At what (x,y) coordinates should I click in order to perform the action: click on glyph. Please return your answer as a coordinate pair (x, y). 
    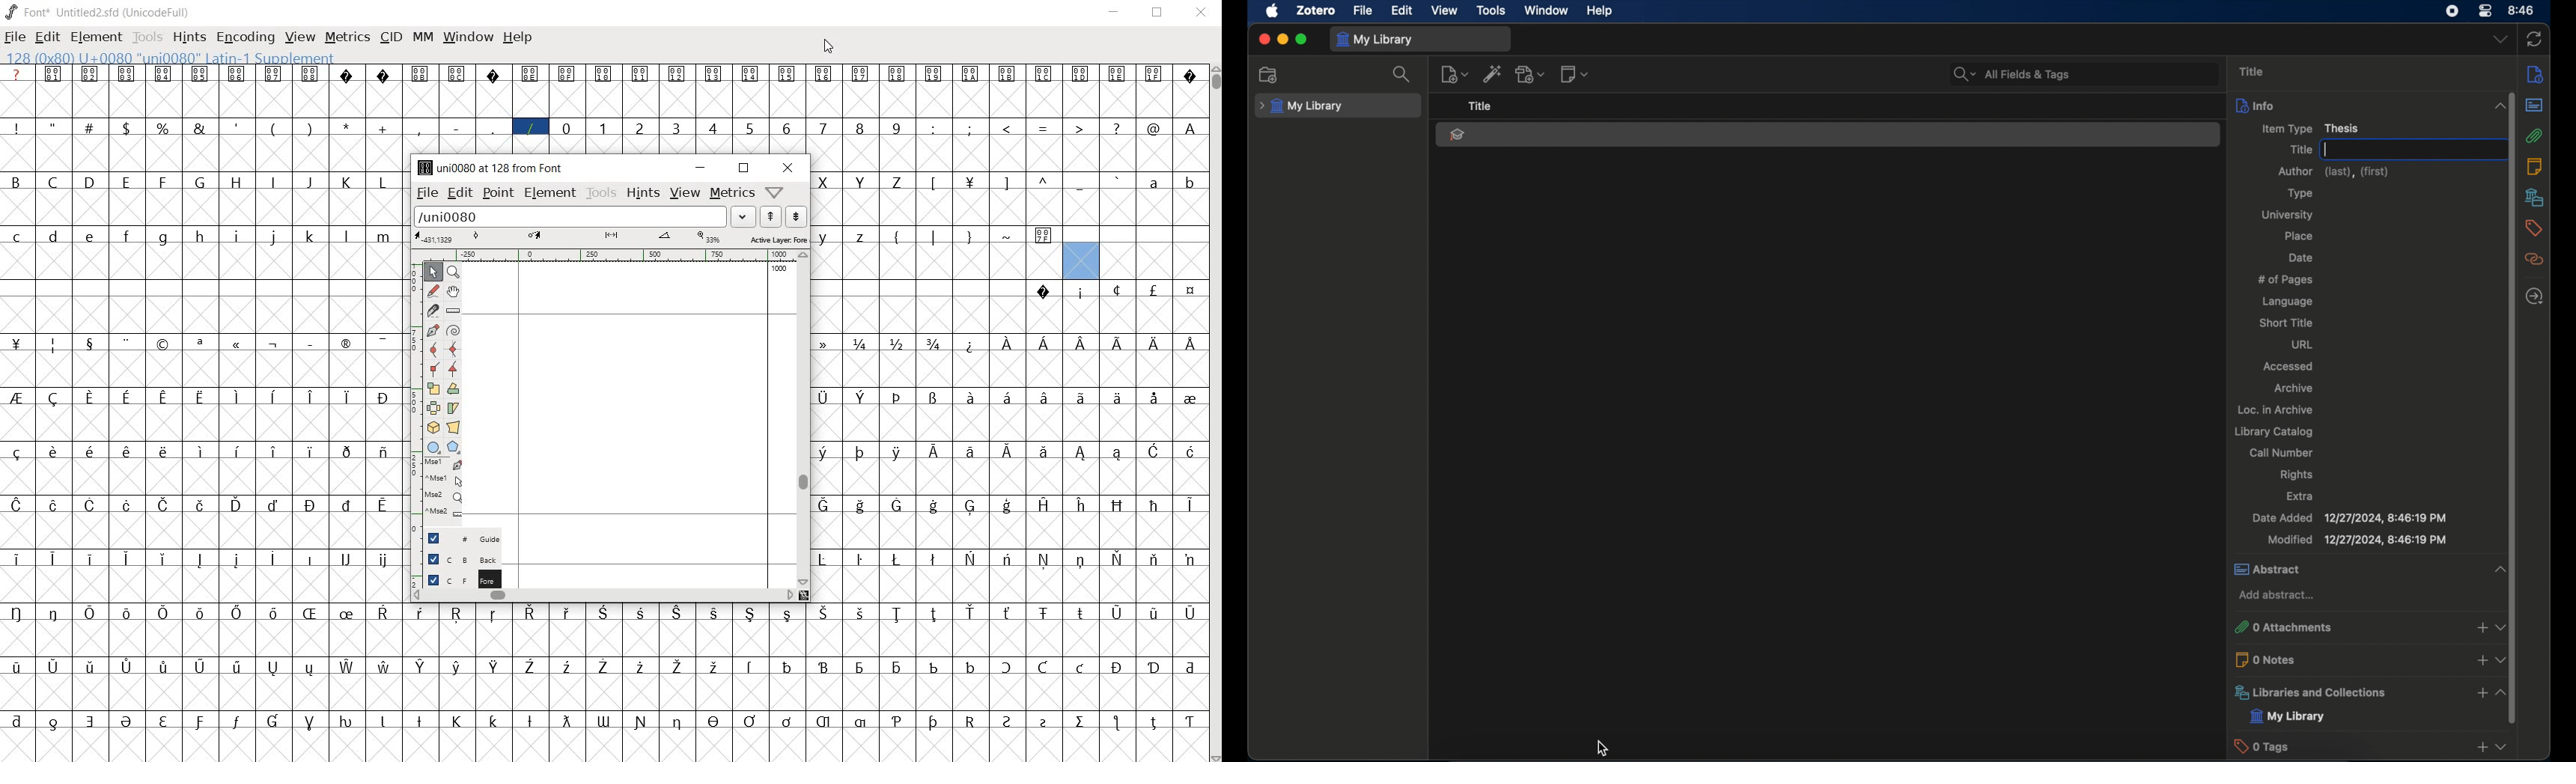
    Looking at the image, I should click on (749, 73).